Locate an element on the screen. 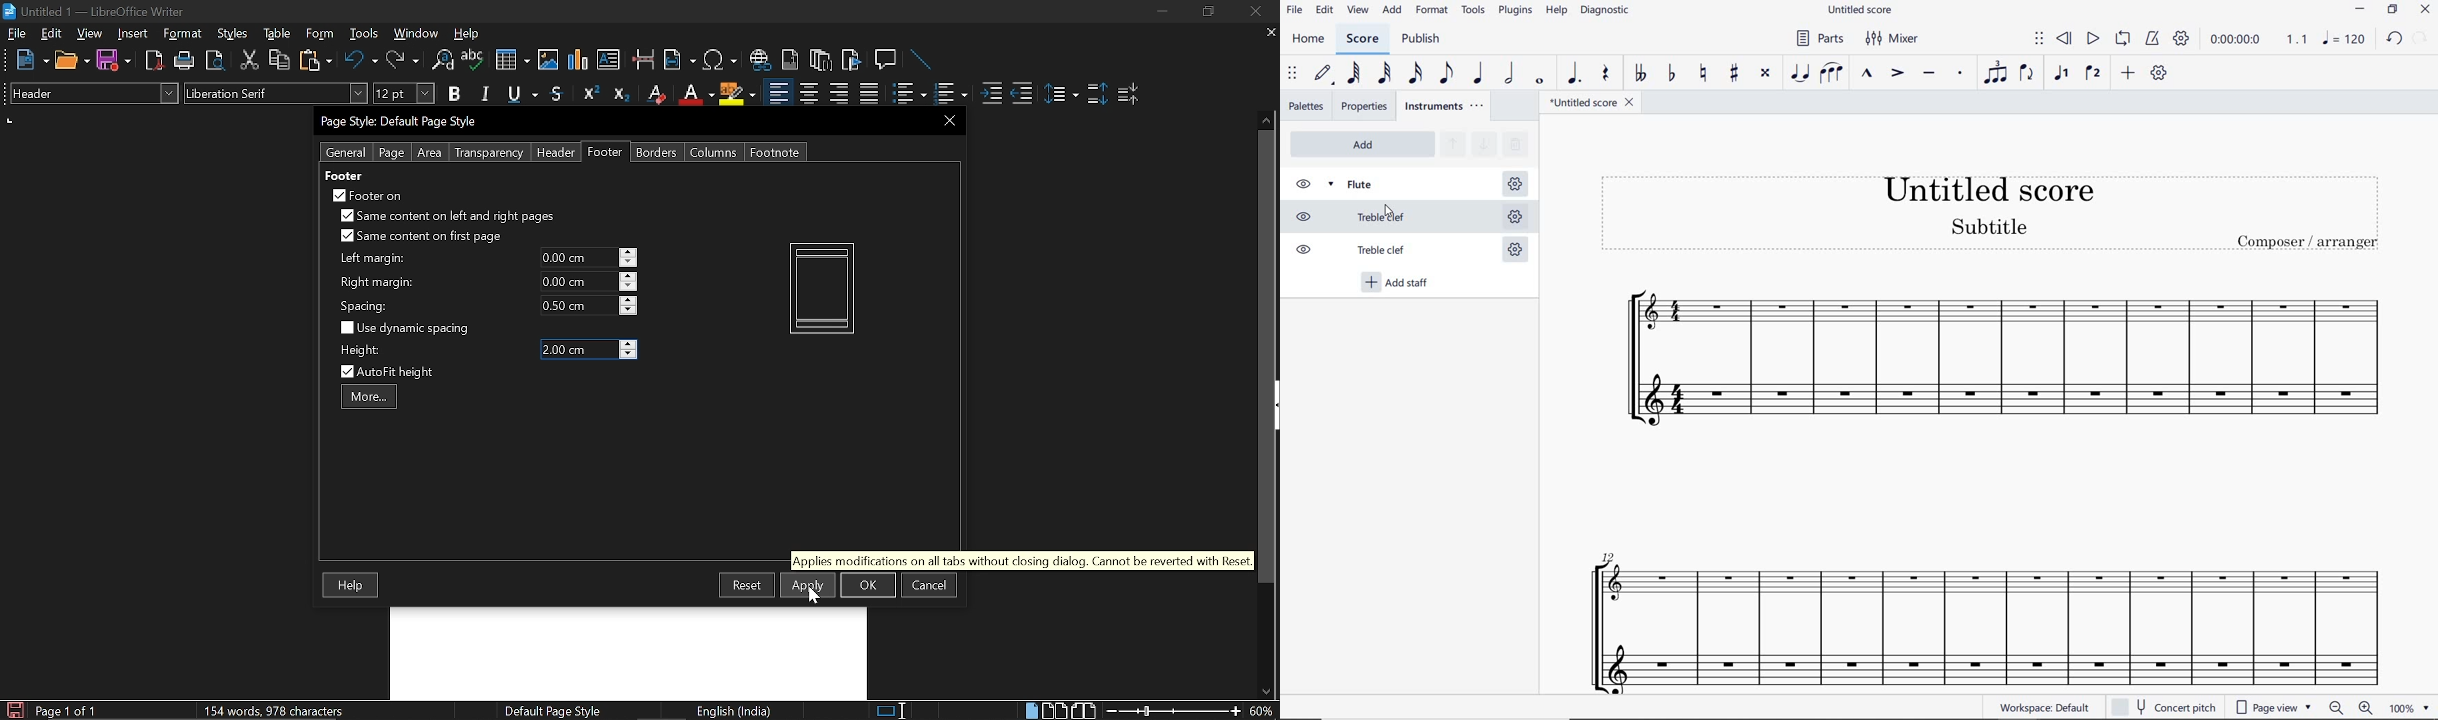 The height and width of the screenshot is (728, 2464). VOICE 2 is located at coordinates (2092, 74).